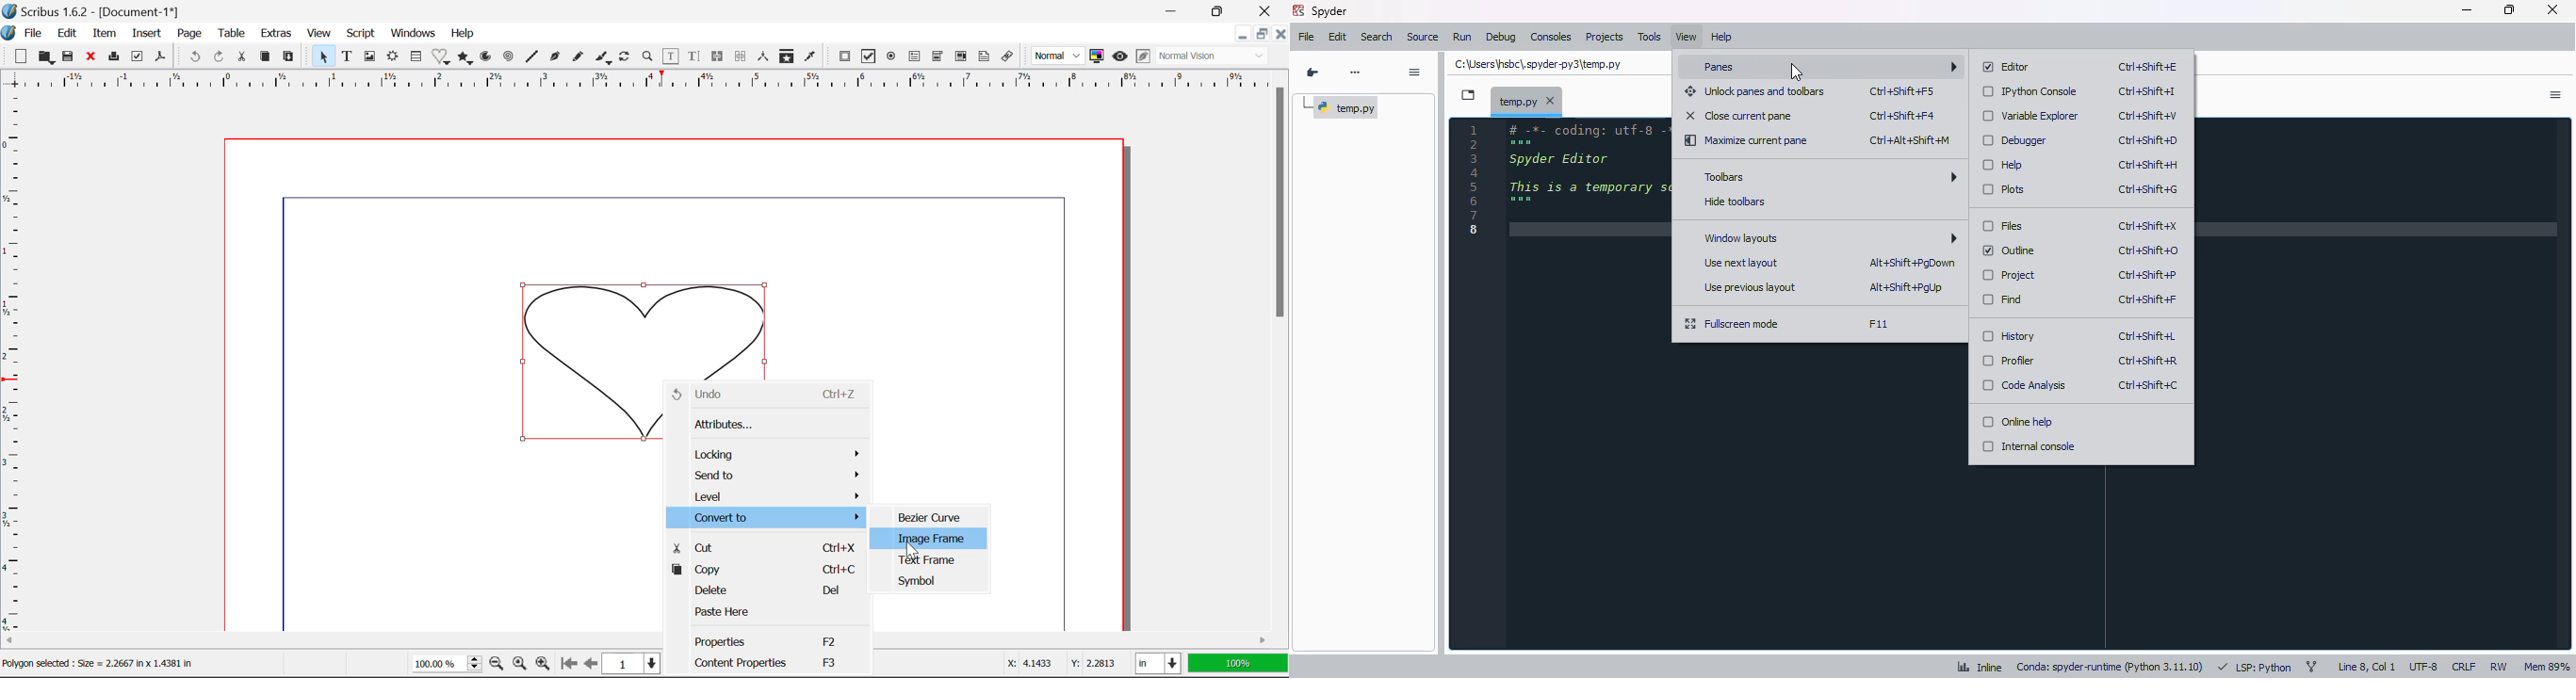 The height and width of the screenshot is (700, 2576). What do you see at coordinates (348, 57) in the screenshot?
I see `Text Frames` at bounding box center [348, 57].